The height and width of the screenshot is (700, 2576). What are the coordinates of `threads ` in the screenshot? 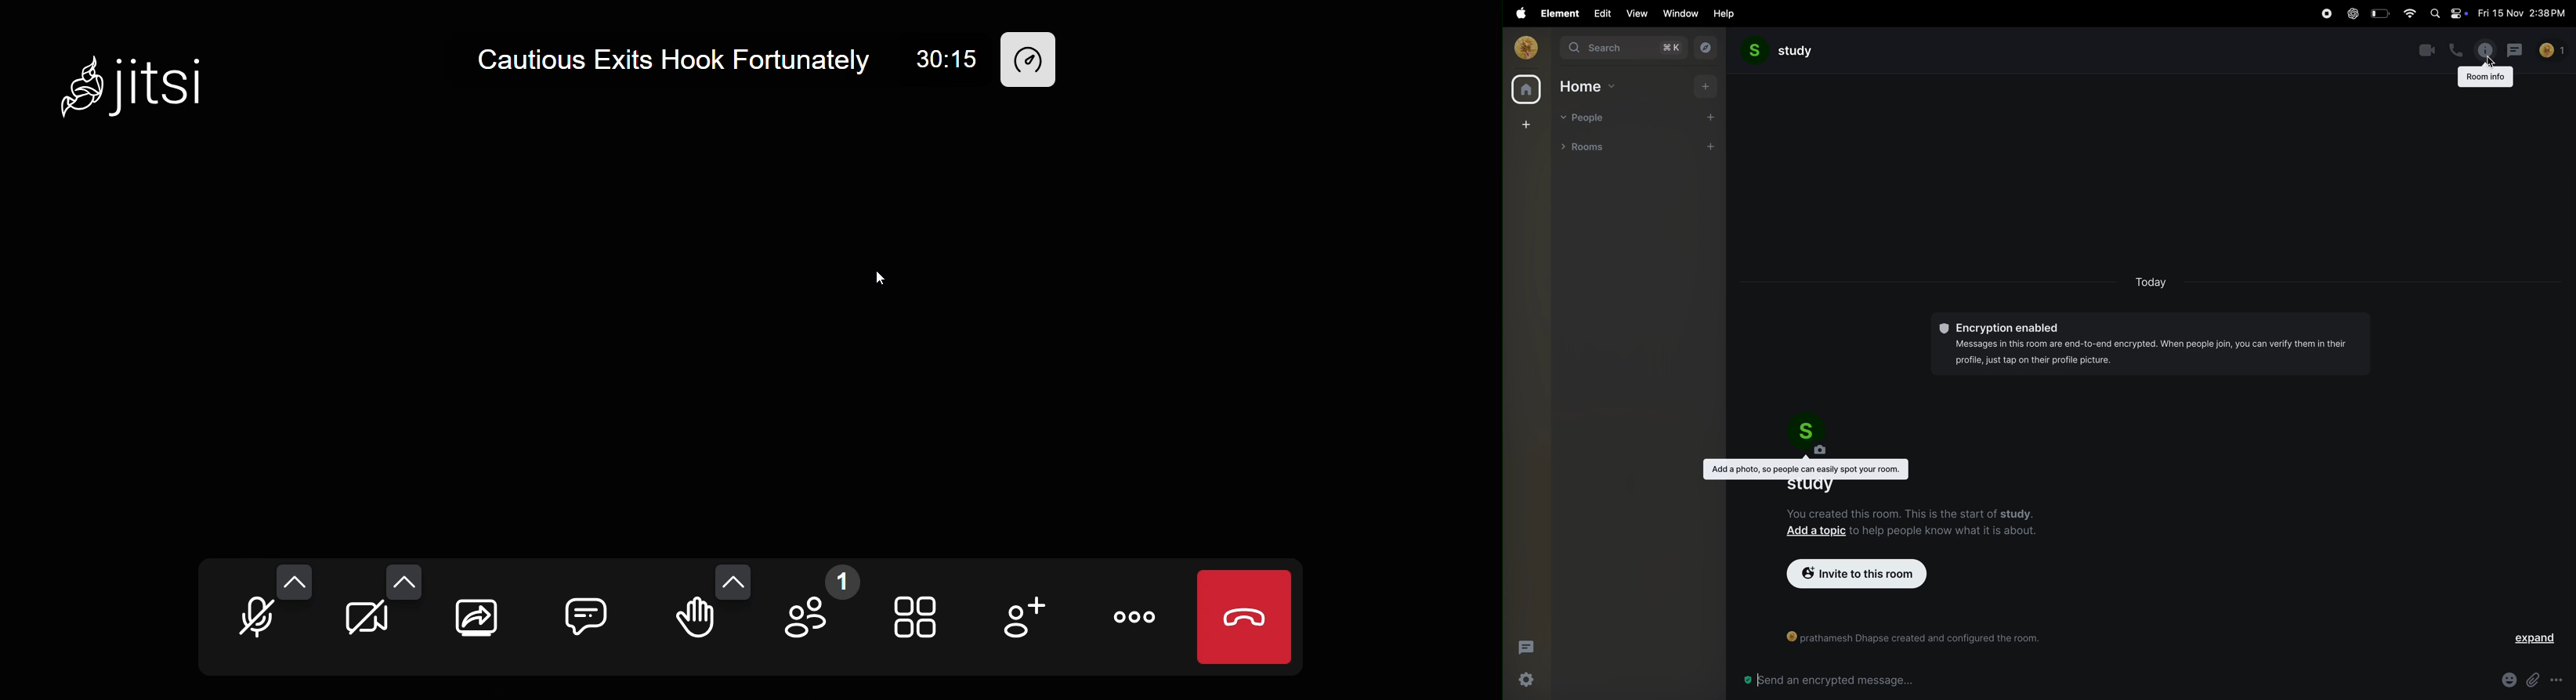 It's located at (1525, 646).